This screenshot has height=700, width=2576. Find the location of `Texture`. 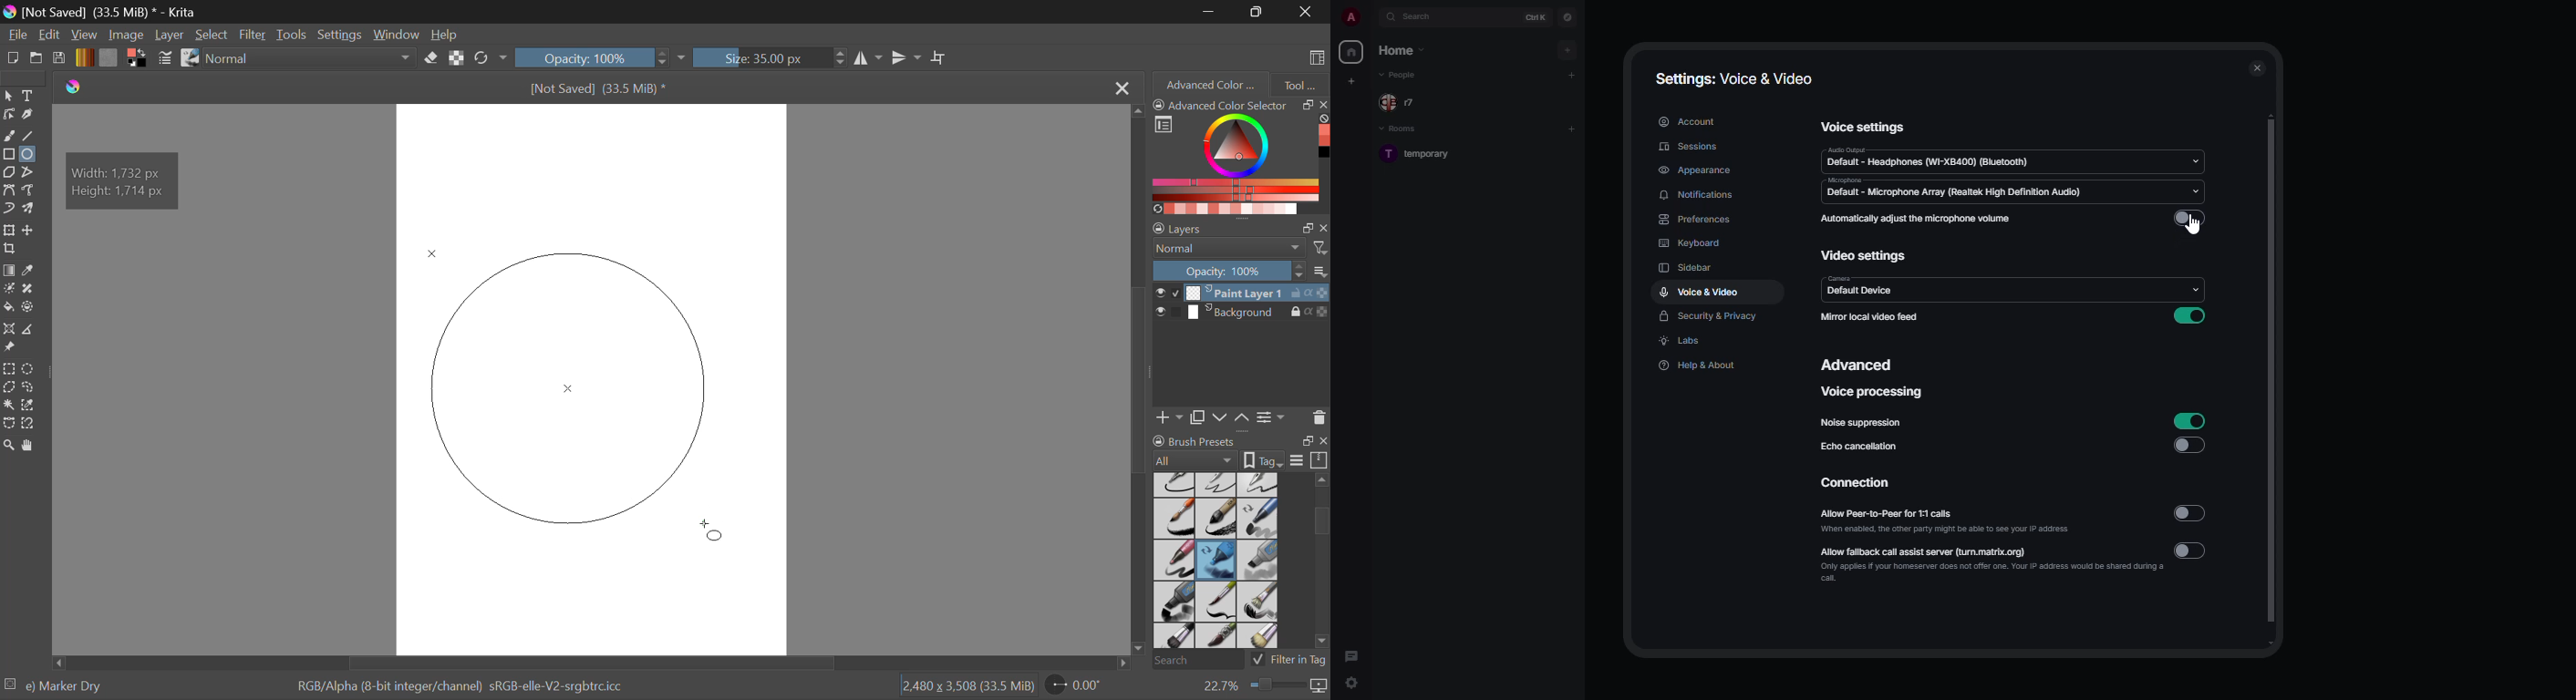

Texture is located at coordinates (108, 57).